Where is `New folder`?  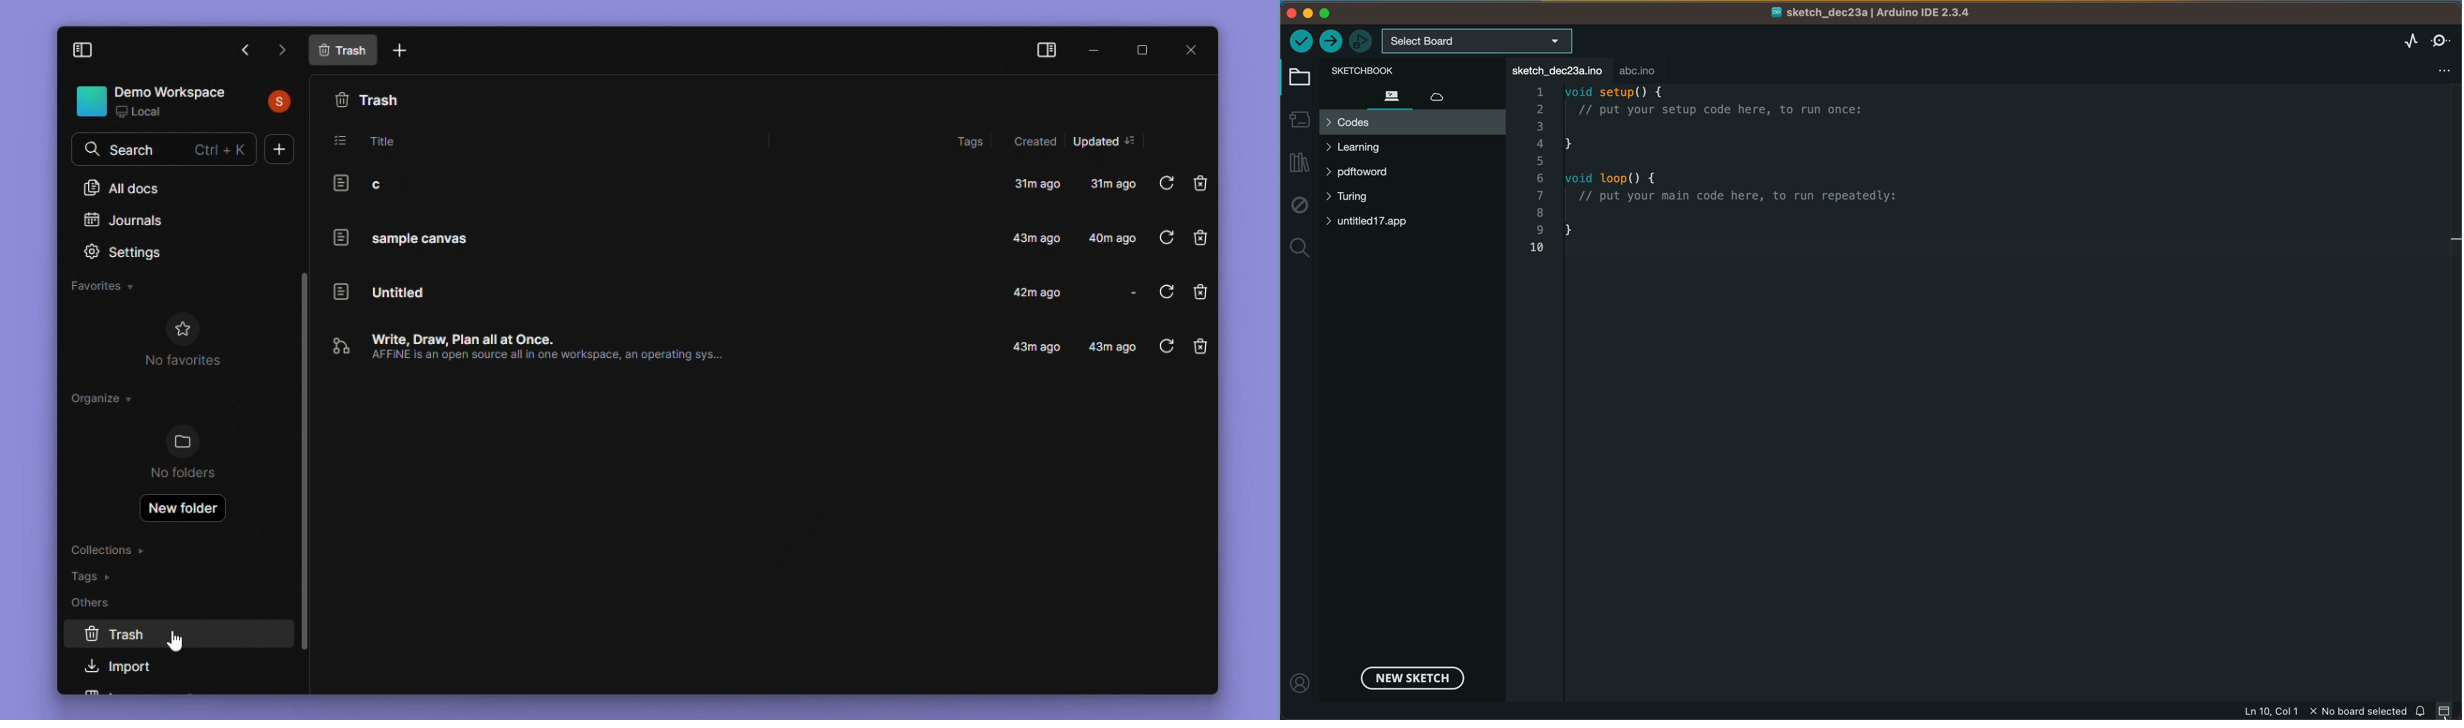
New folder is located at coordinates (184, 509).